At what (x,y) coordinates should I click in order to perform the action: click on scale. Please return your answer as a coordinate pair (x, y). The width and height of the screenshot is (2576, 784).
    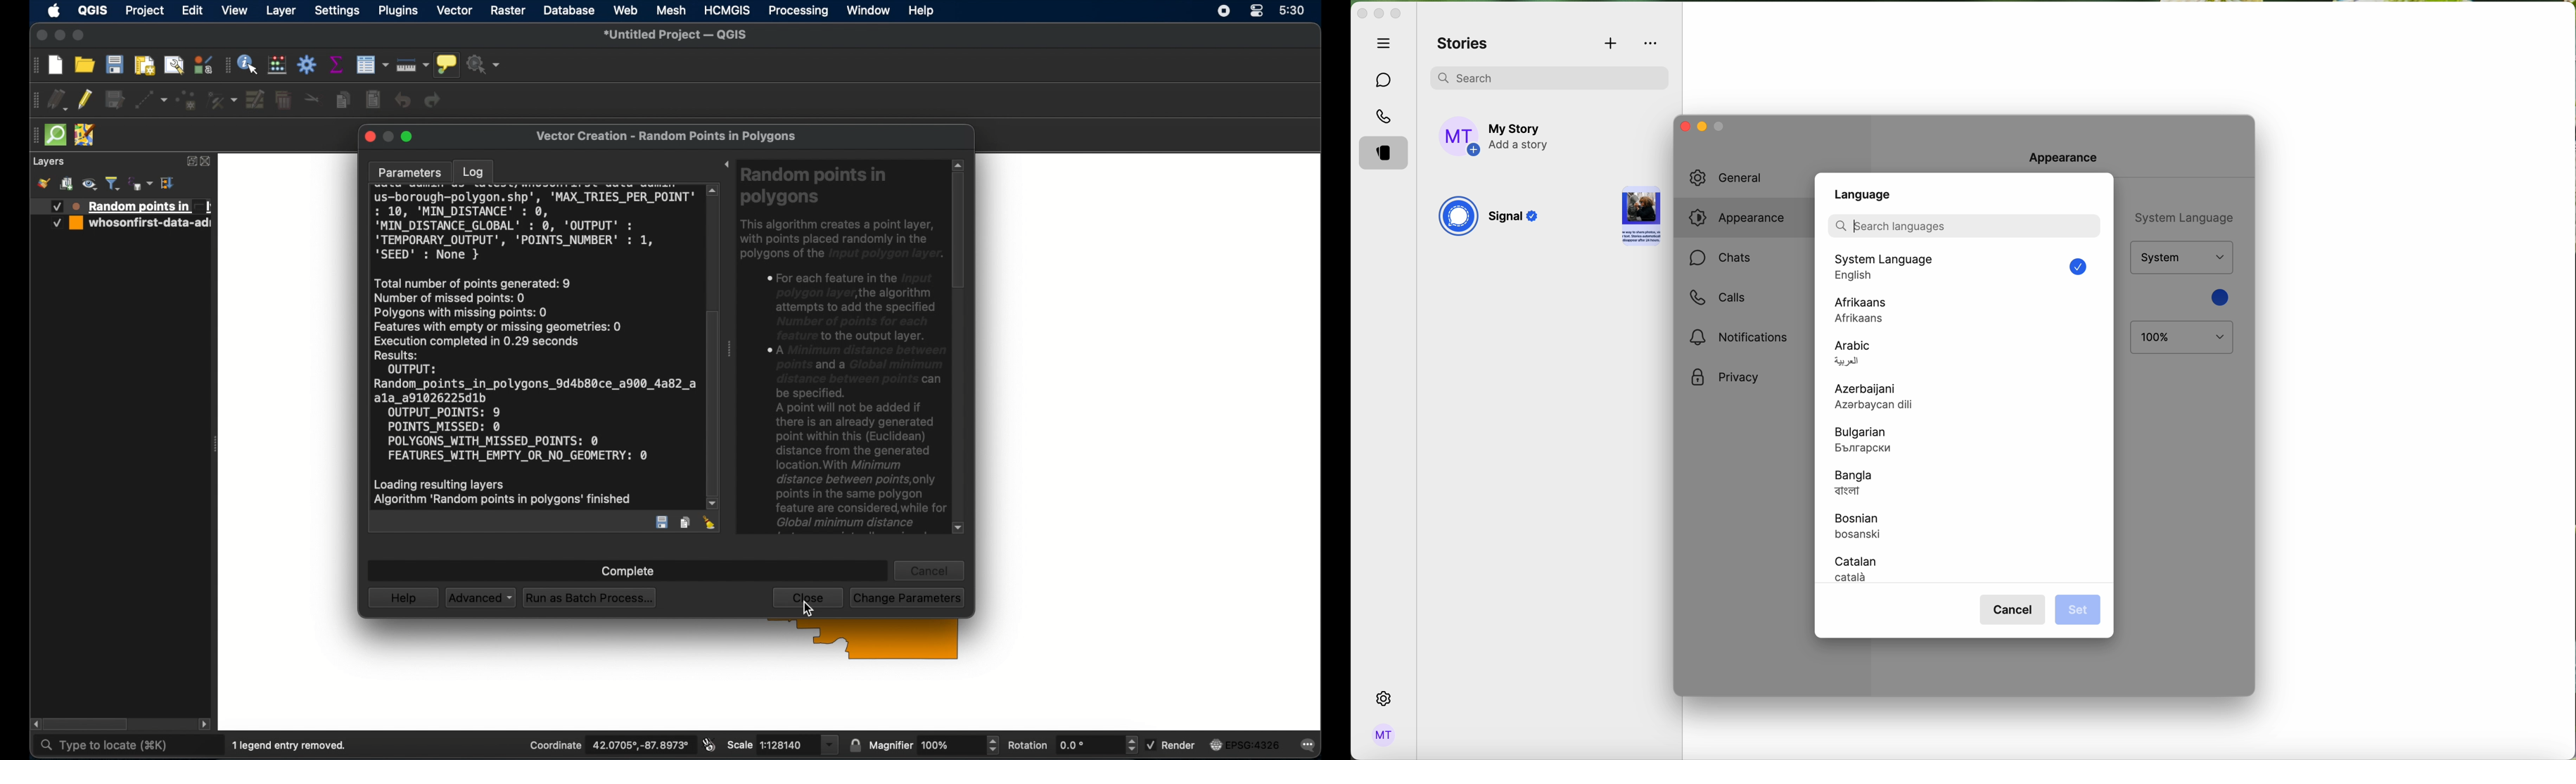
    Looking at the image, I should click on (782, 745).